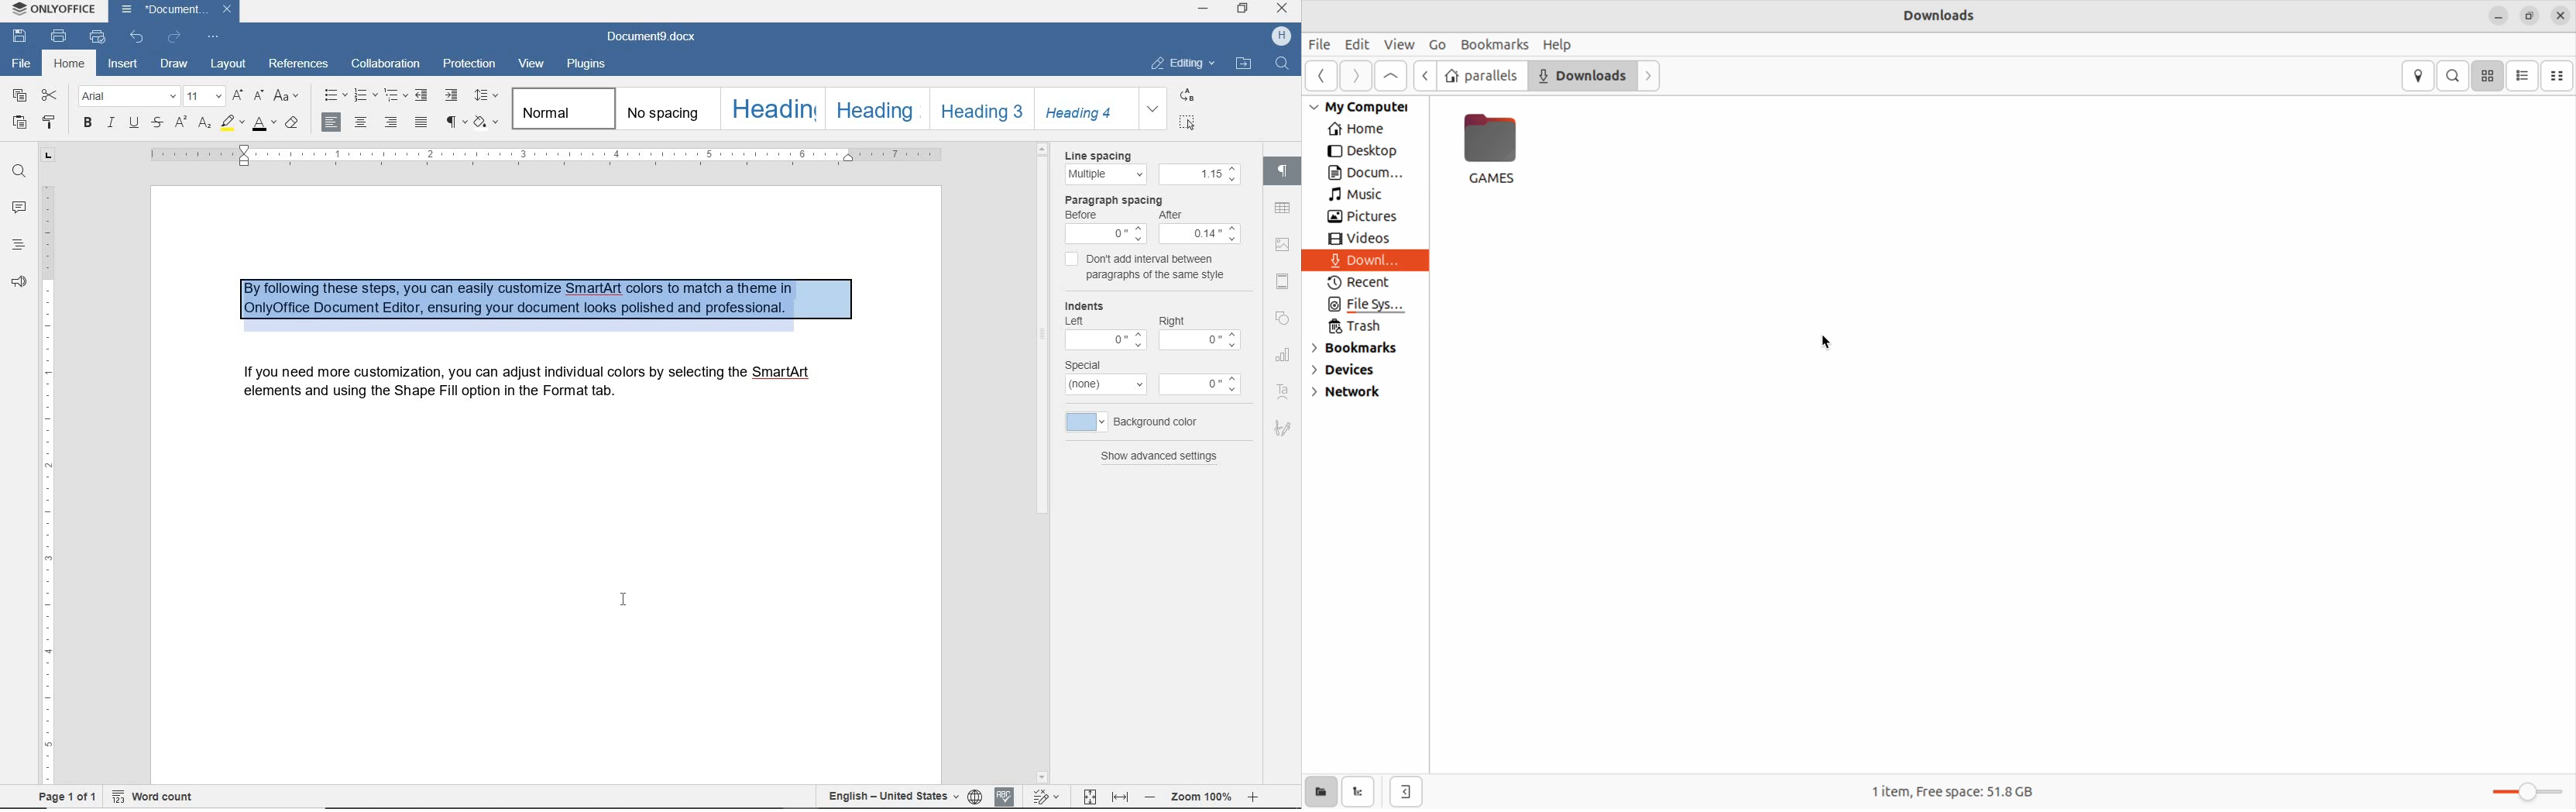  What do you see at coordinates (1185, 97) in the screenshot?
I see `replace` at bounding box center [1185, 97].